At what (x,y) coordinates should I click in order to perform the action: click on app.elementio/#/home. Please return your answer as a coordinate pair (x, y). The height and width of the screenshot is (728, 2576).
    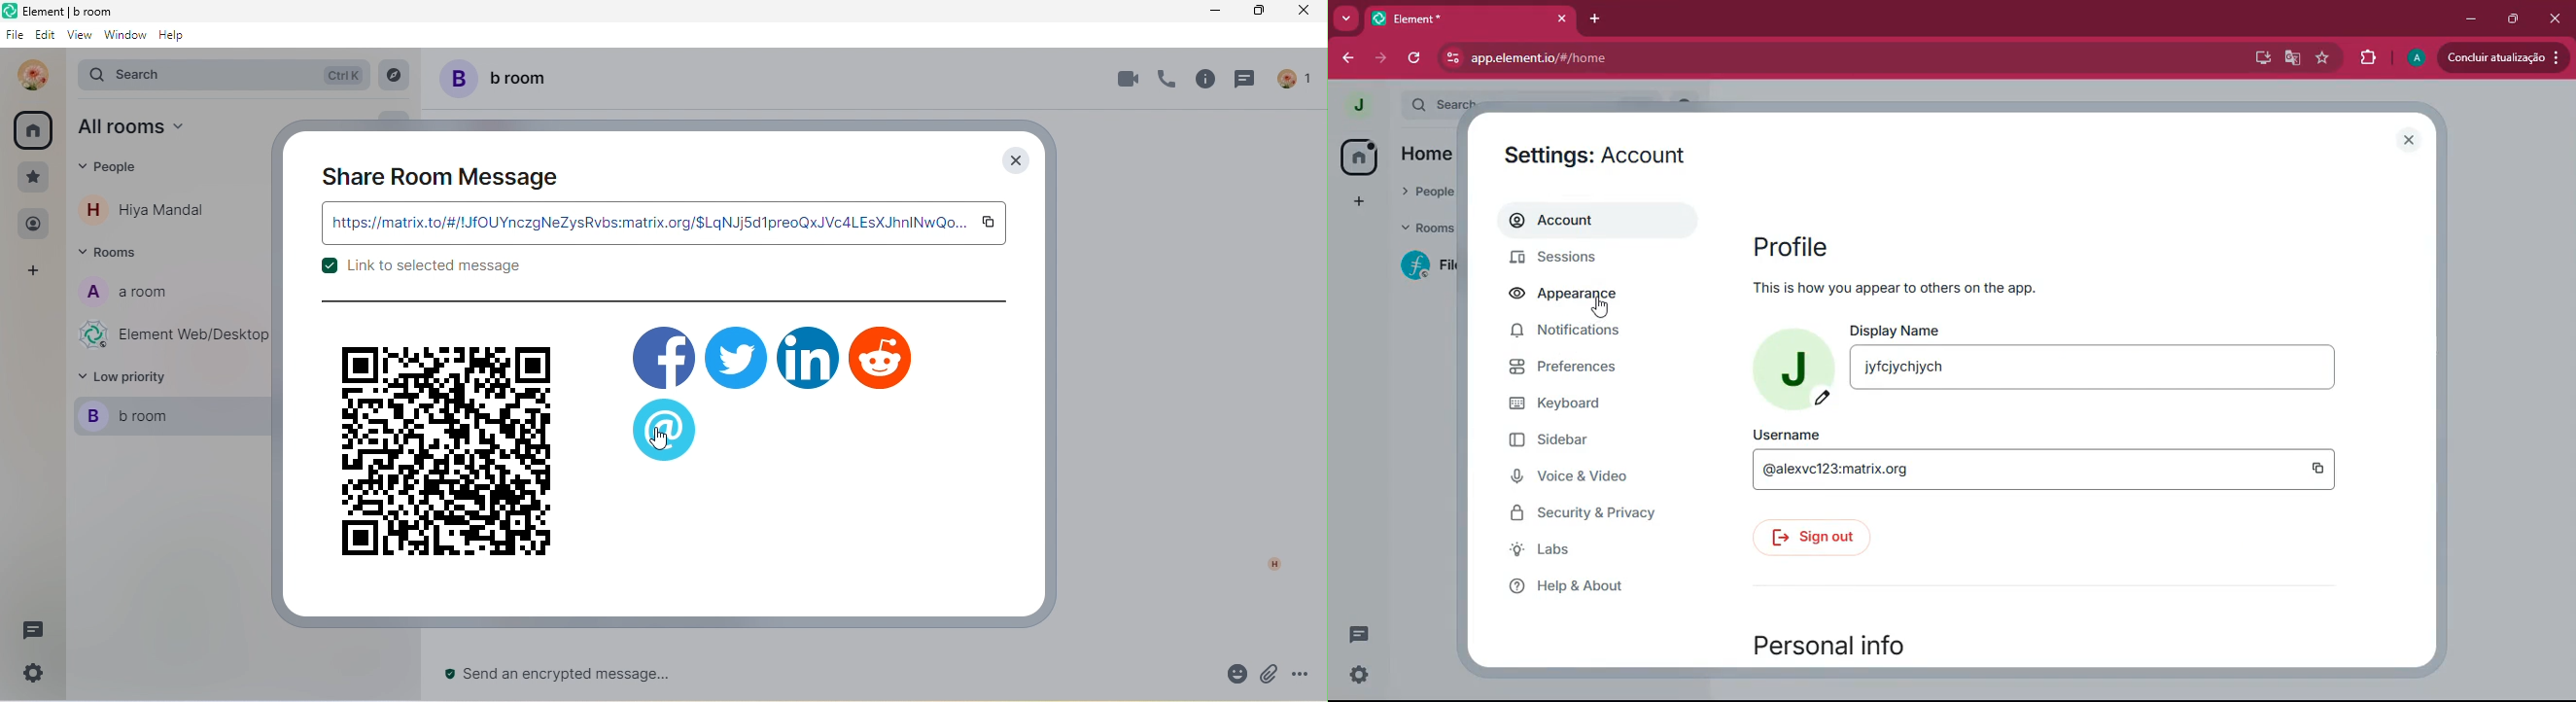
    Looking at the image, I should click on (1690, 58).